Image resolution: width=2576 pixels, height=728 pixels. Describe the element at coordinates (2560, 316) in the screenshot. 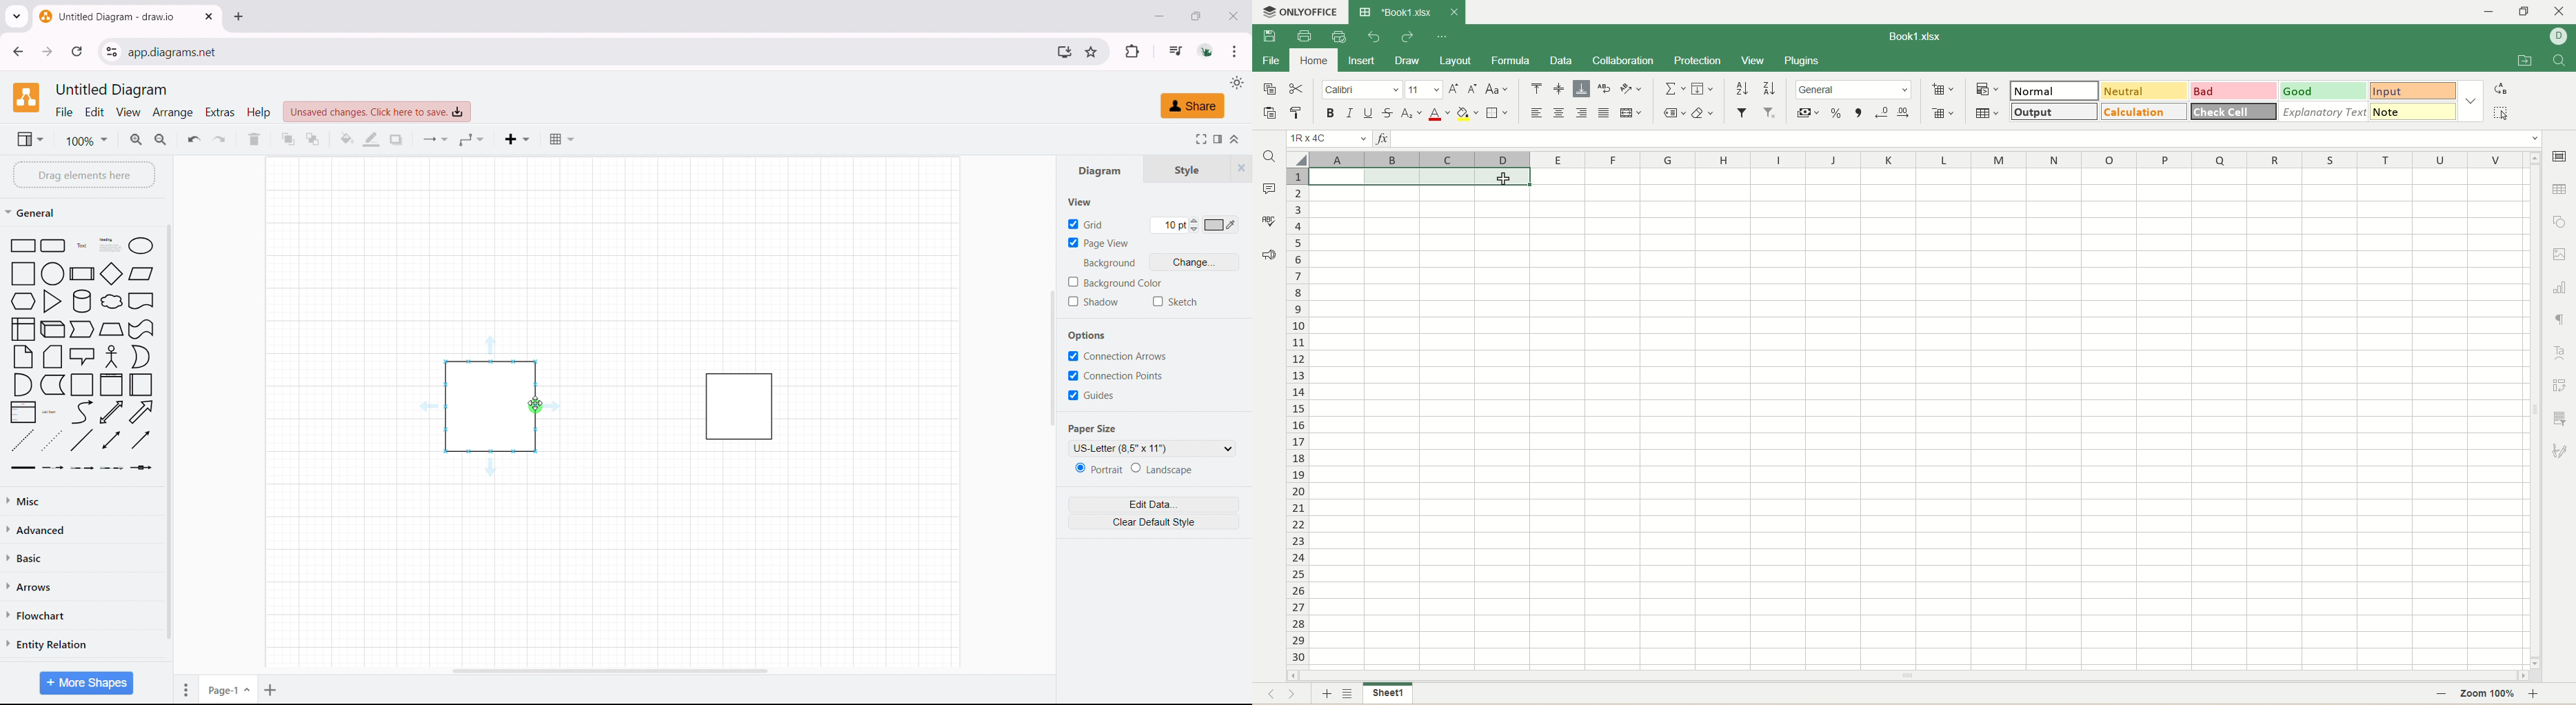

I see `paragraph settings` at that location.